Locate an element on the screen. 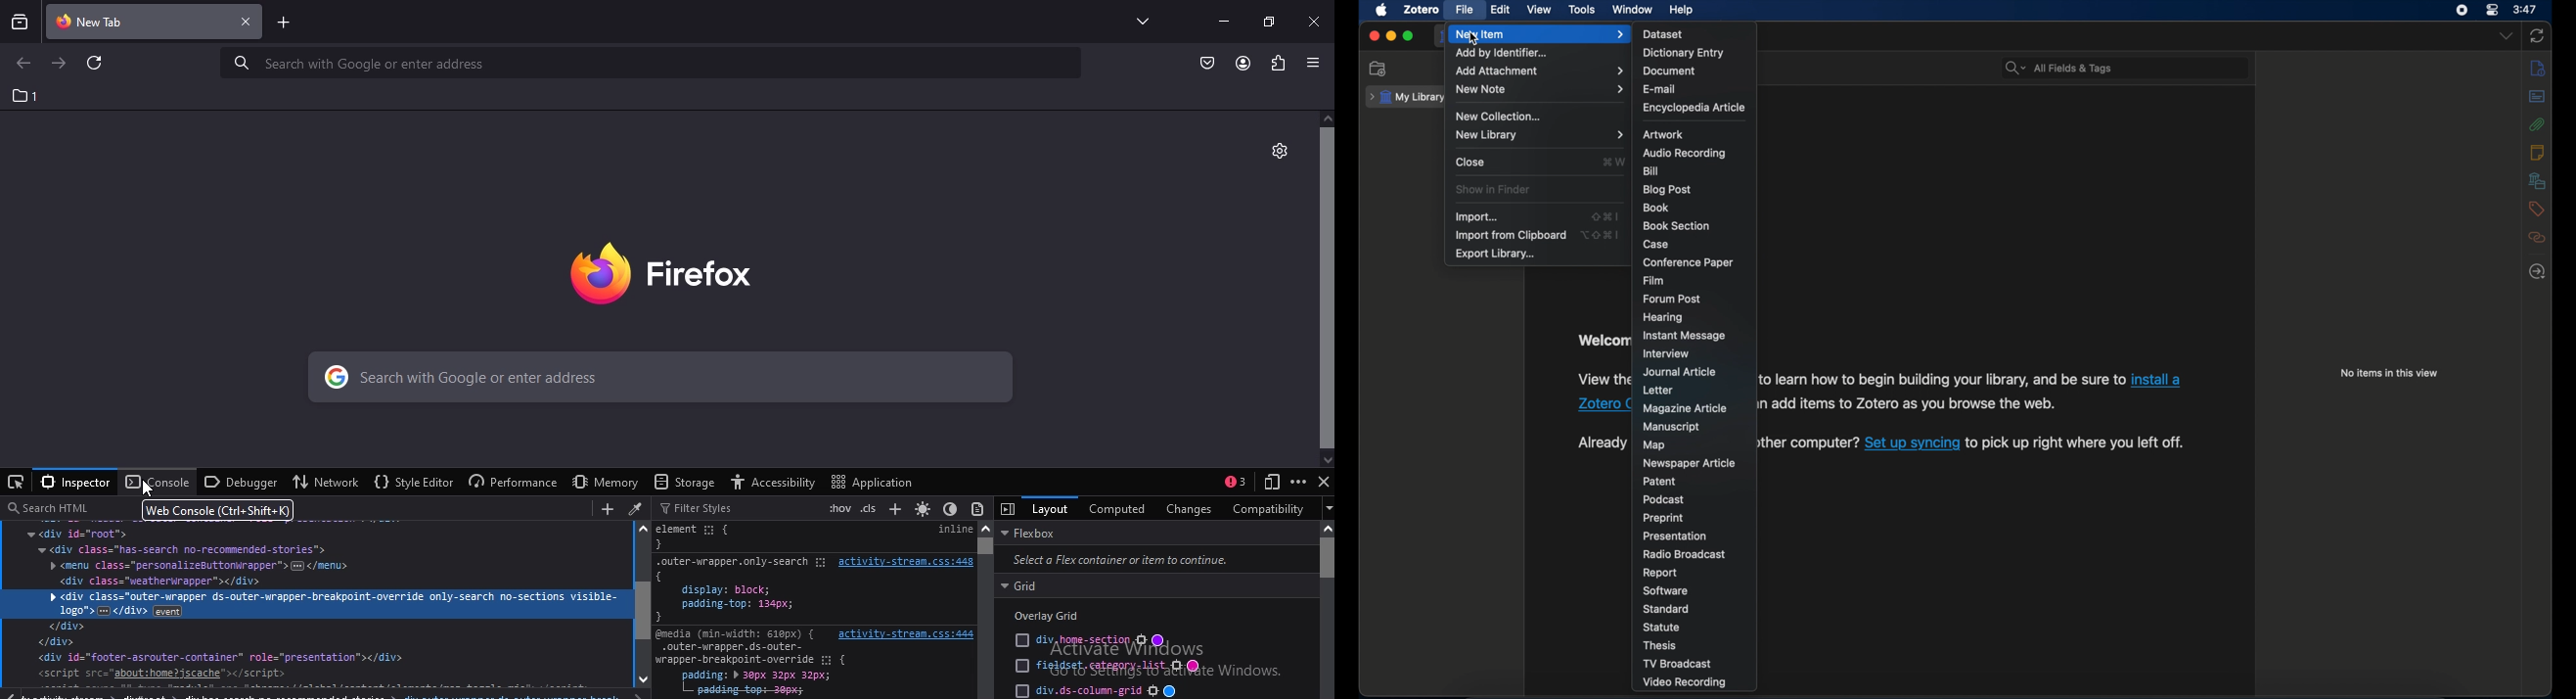 The image size is (2576, 700). map is located at coordinates (1654, 445).